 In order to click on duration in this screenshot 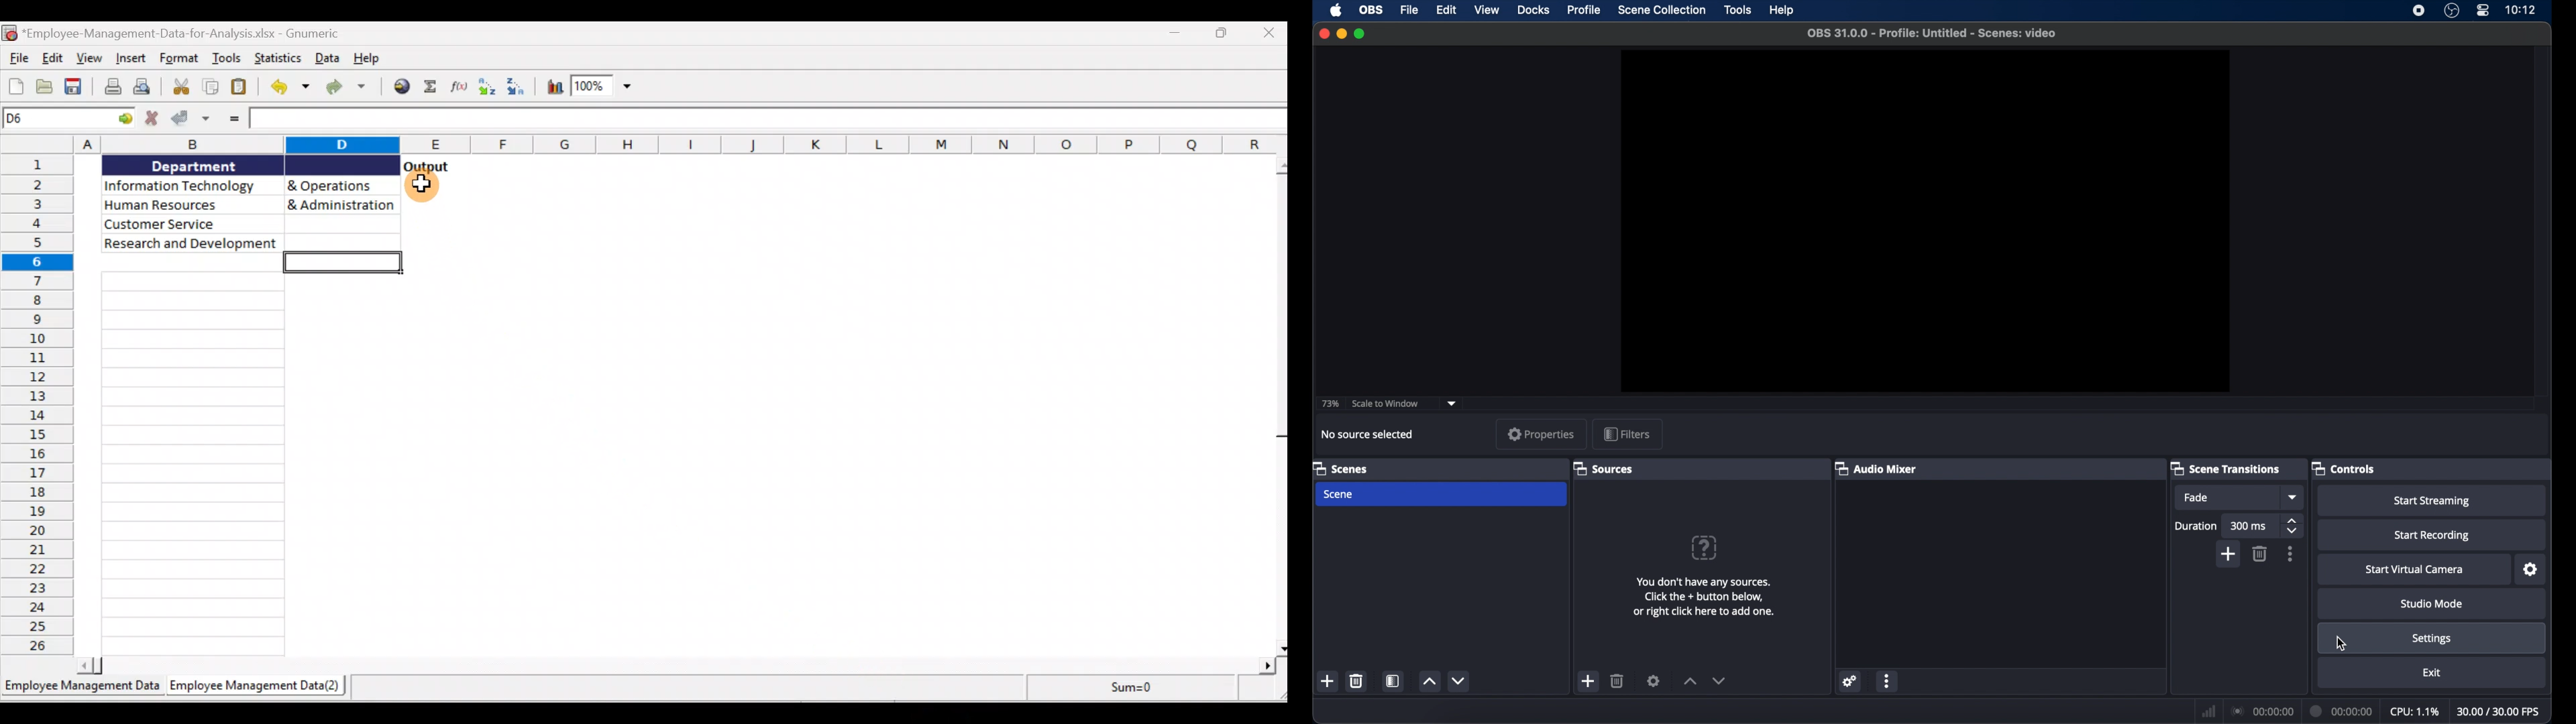, I will do `click(2342, 710)`.